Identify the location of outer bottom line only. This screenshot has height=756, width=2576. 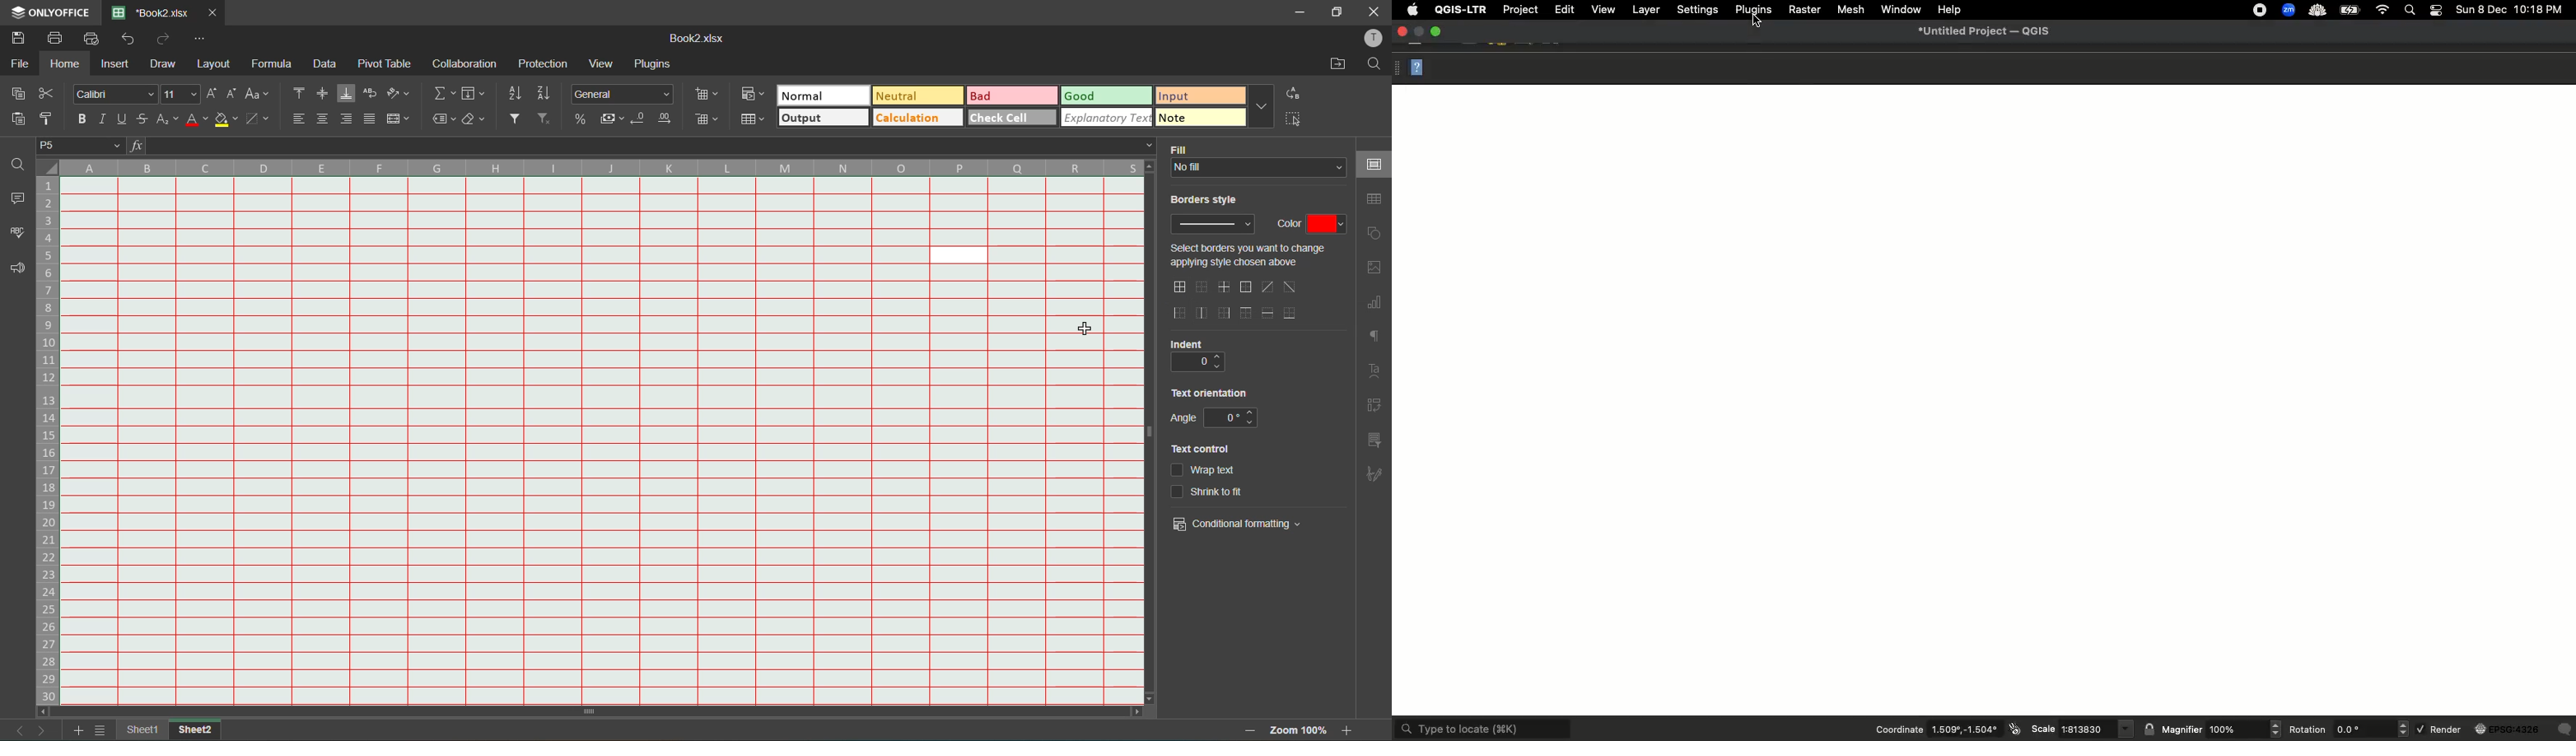
(1292, 312).